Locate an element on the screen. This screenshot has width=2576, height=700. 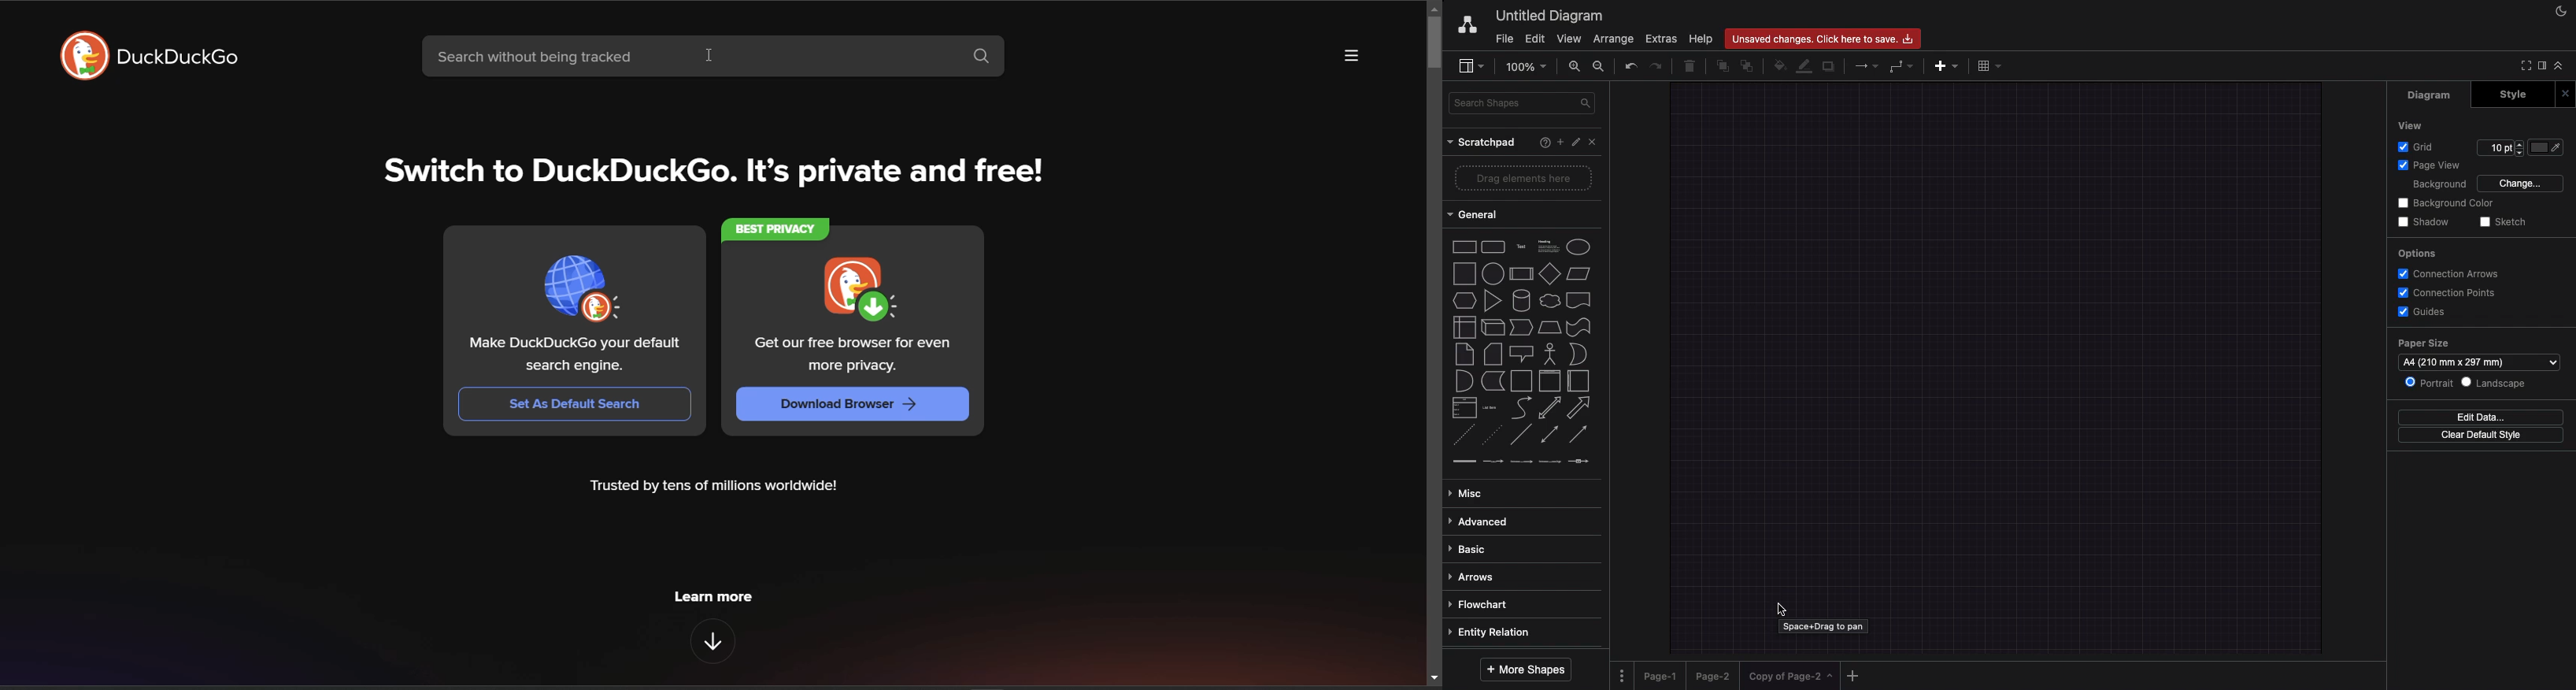
Edit is located at coordinates (1575, 142).